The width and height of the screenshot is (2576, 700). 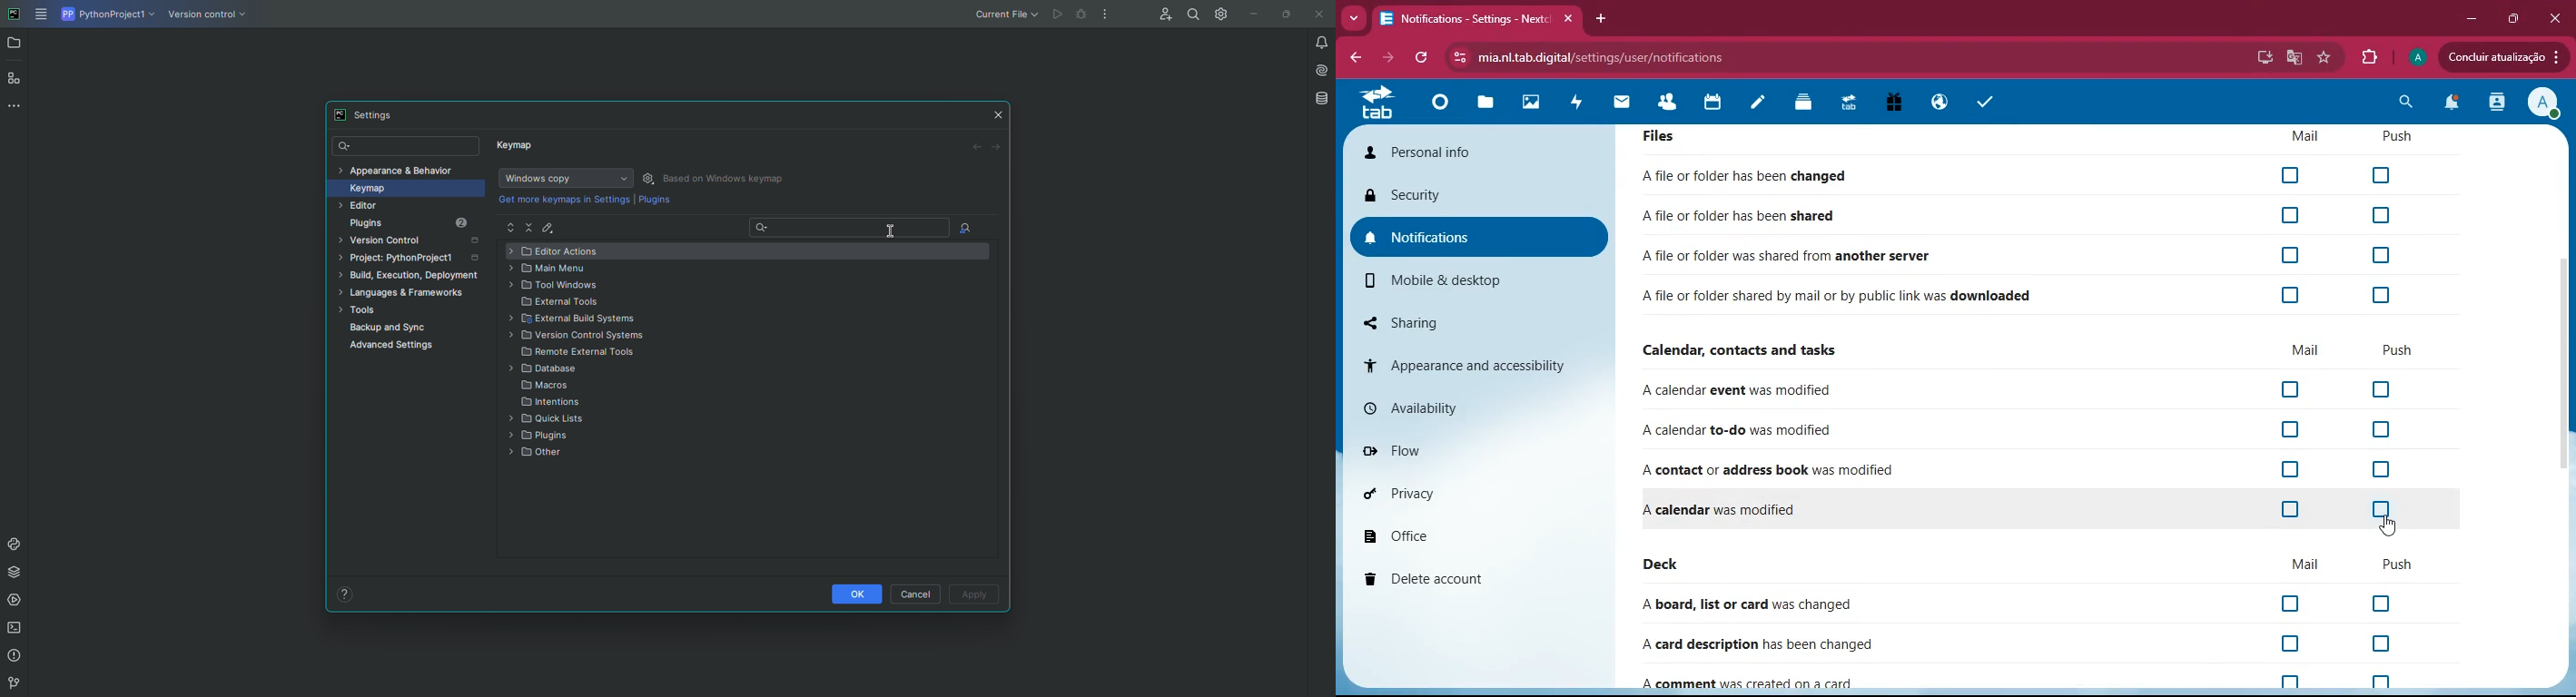 I want to click on maximize, so click(x=2512, y=18).